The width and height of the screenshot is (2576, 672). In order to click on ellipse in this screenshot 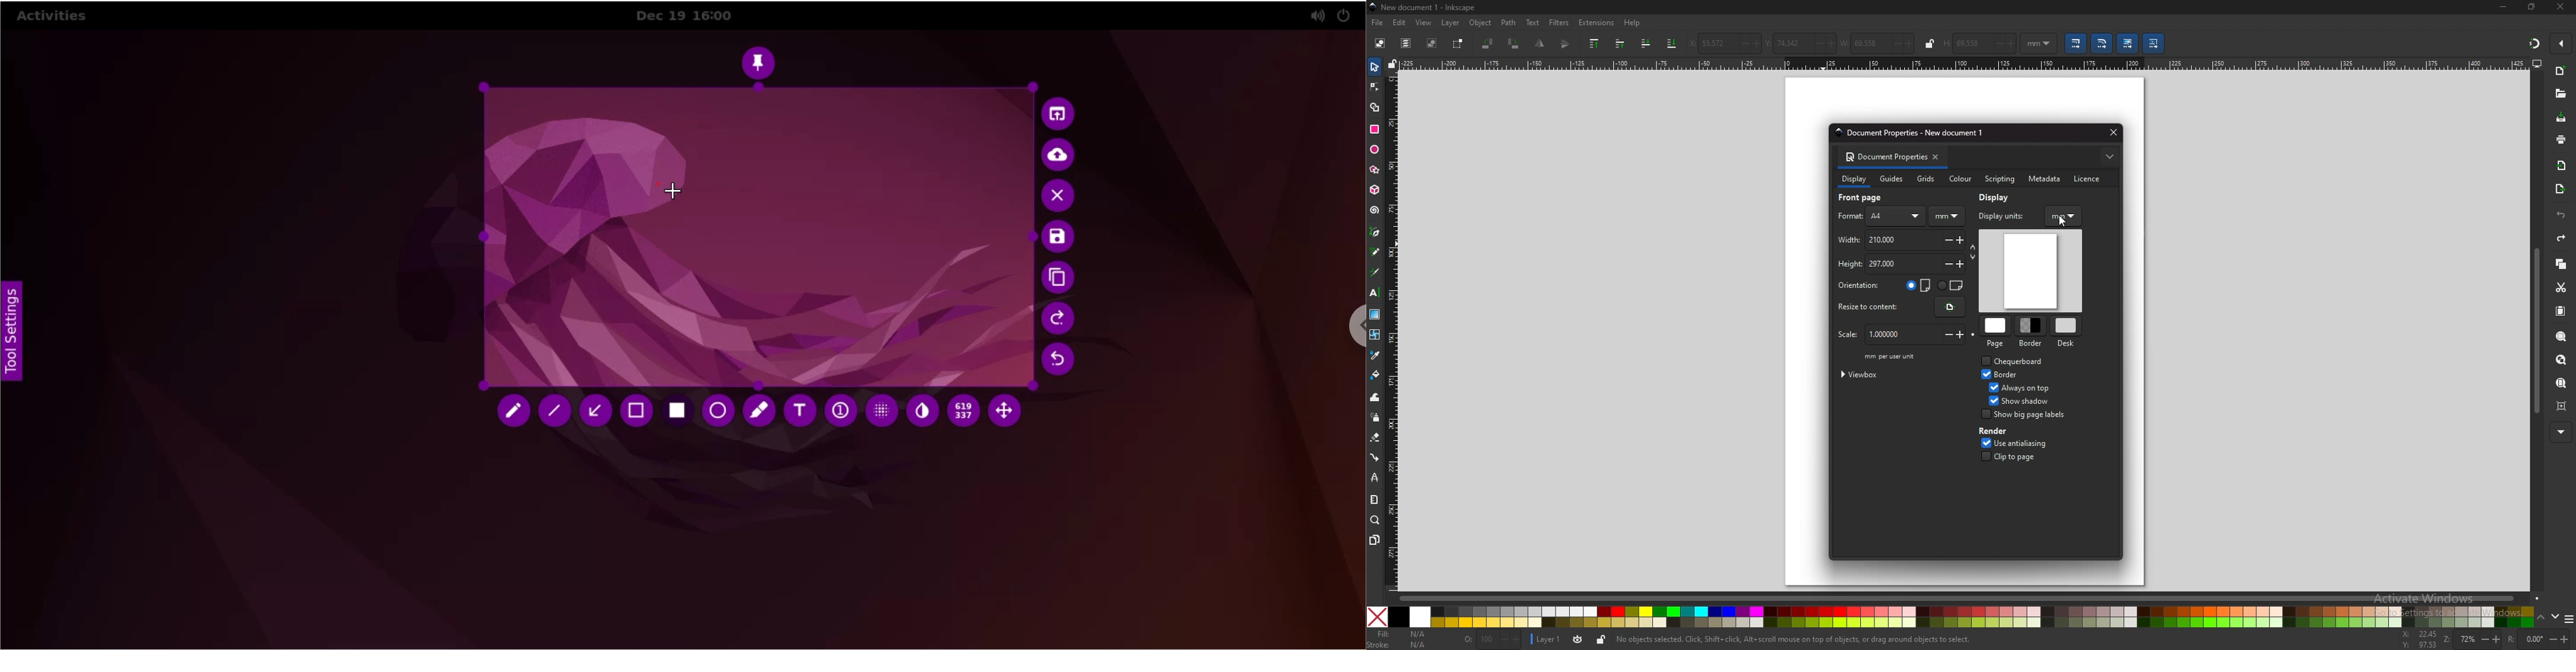, I will do `click(1374, 149)`.